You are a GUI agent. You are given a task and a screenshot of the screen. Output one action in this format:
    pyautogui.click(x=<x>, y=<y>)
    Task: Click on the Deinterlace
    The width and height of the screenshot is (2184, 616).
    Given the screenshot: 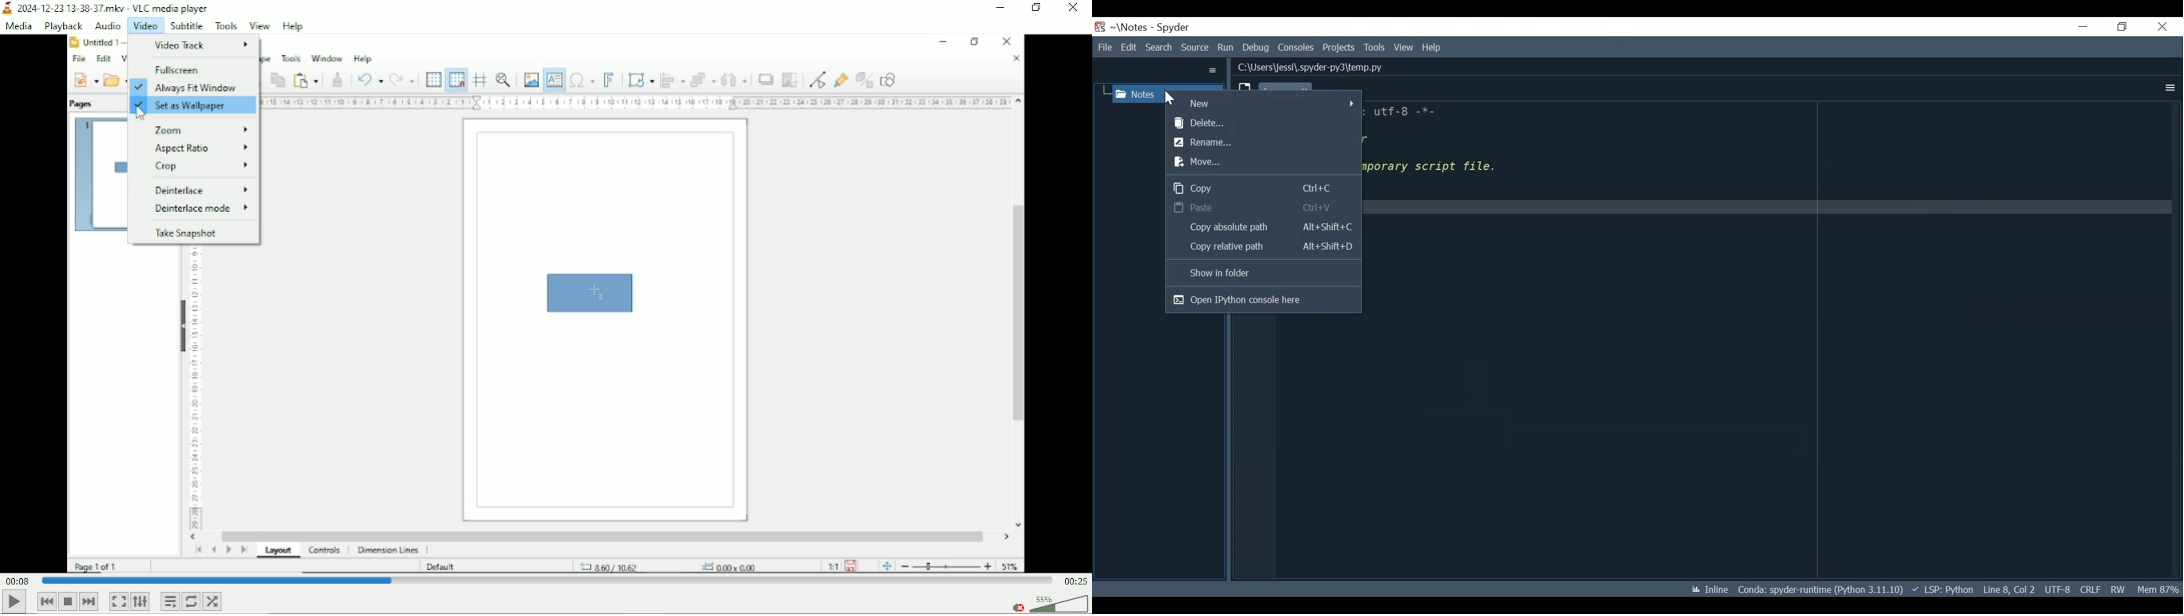 What is the action you would take?
    pyautogui.click(x=196, y=189)
    